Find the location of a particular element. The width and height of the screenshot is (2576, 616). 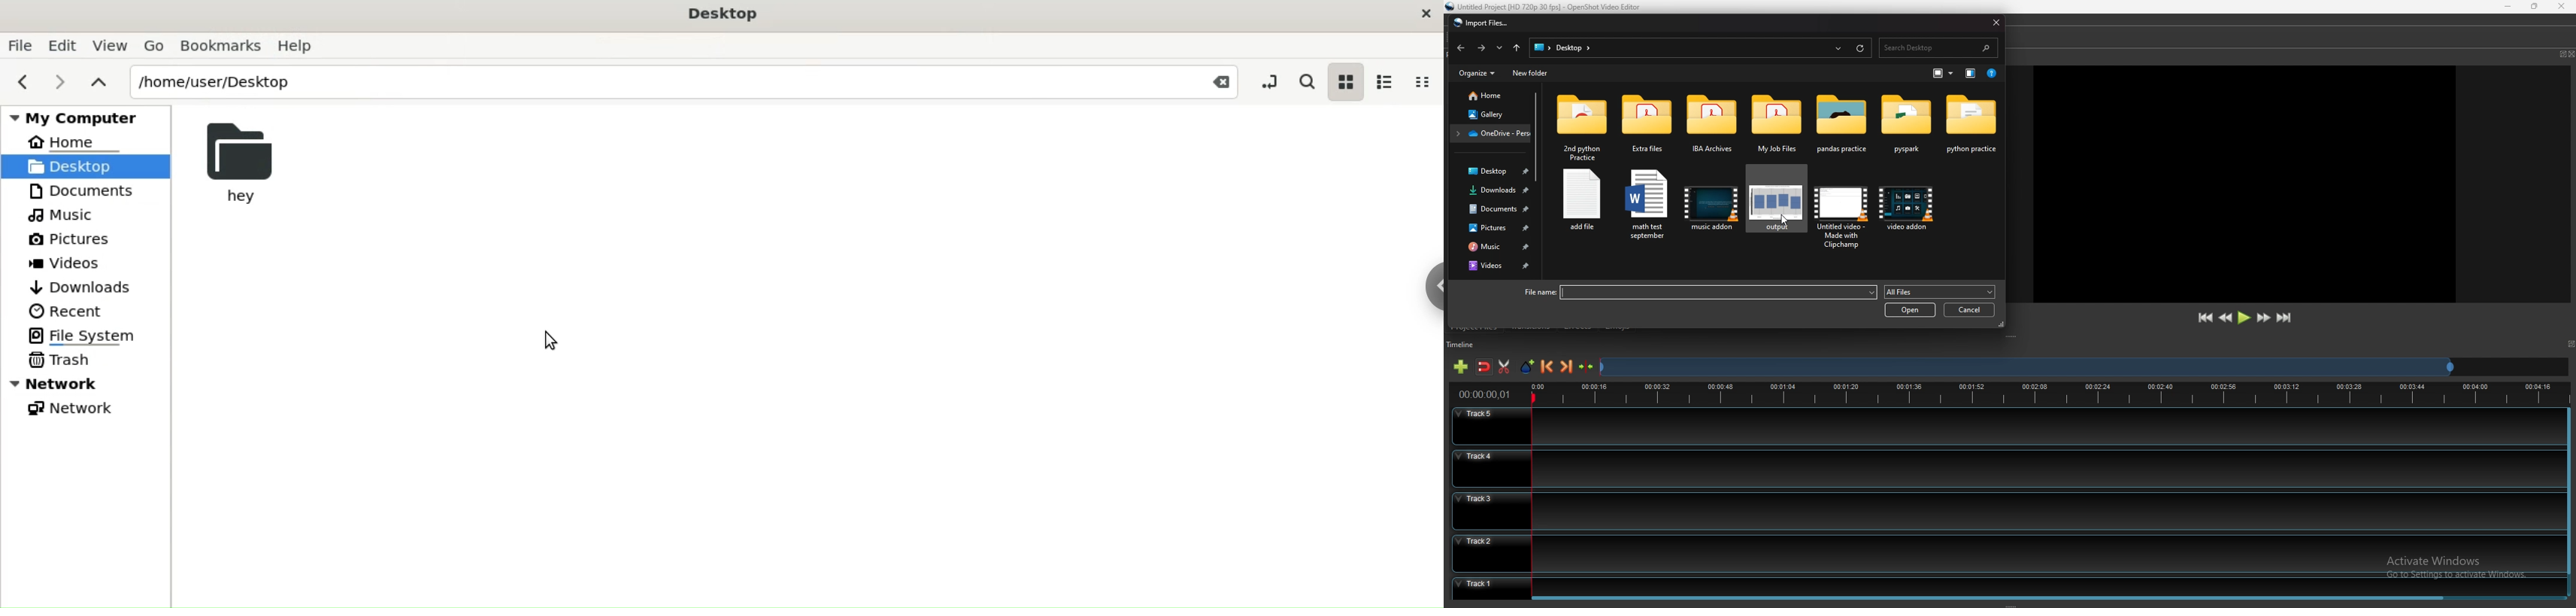

forward is located at coordinates (1481, 48).